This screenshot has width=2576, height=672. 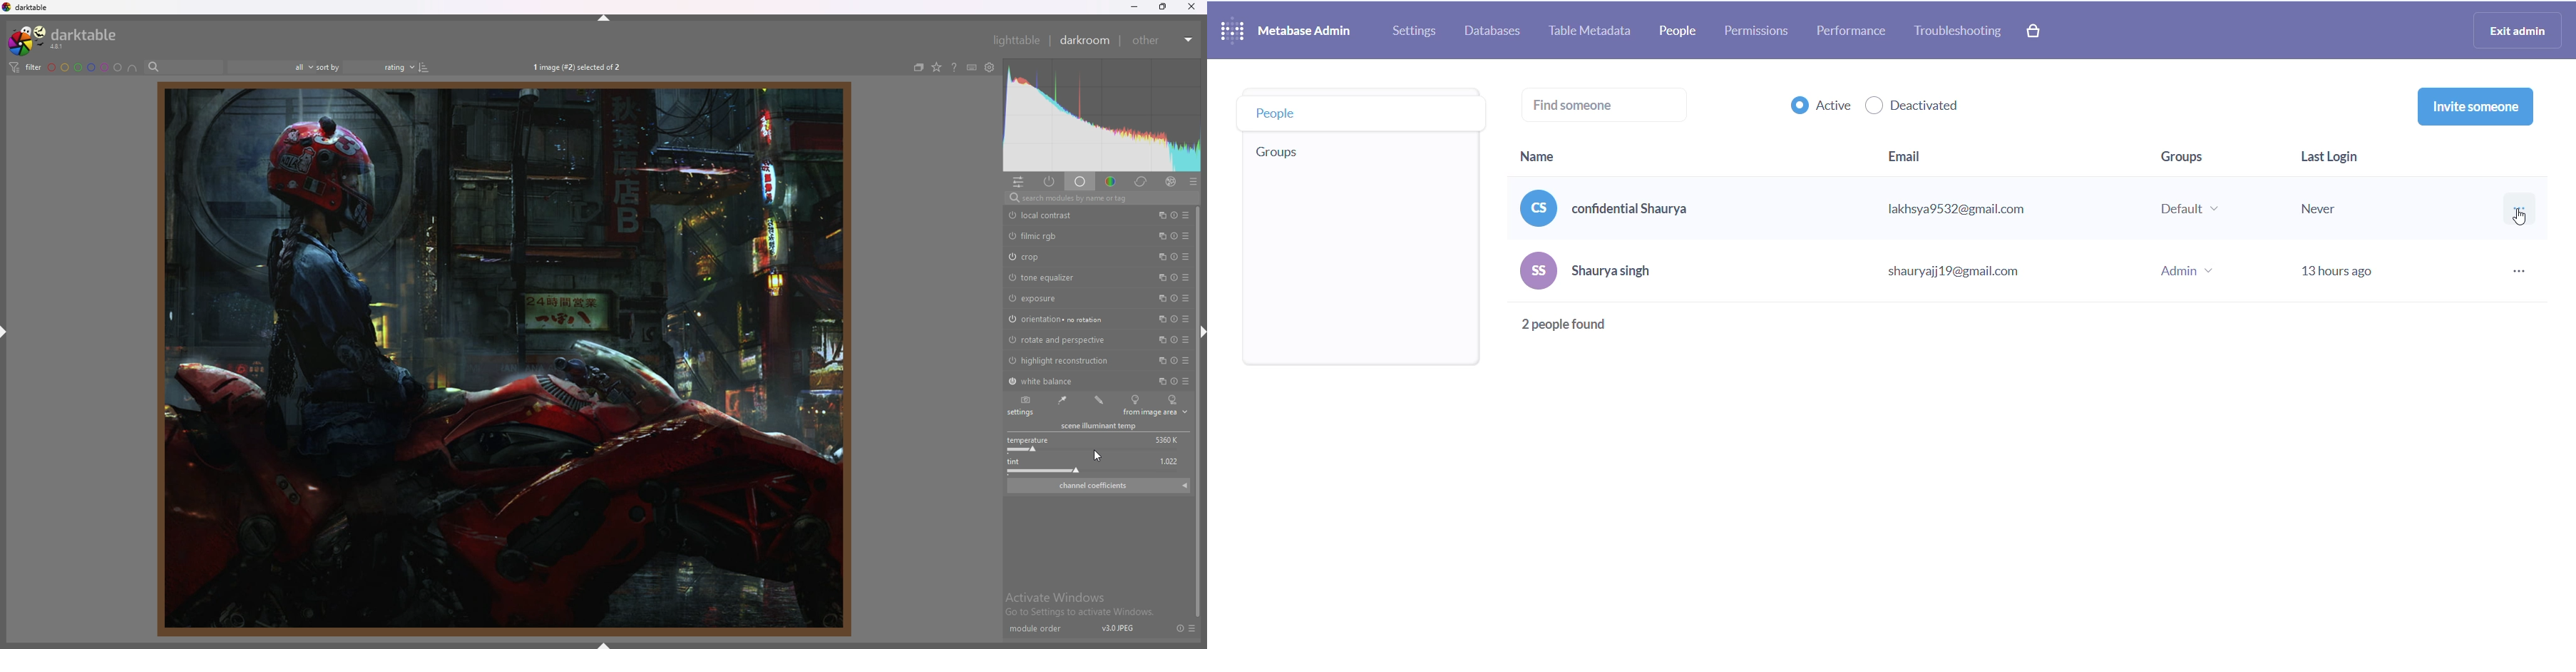 I want to click on group, so click(x=2201, y=270).